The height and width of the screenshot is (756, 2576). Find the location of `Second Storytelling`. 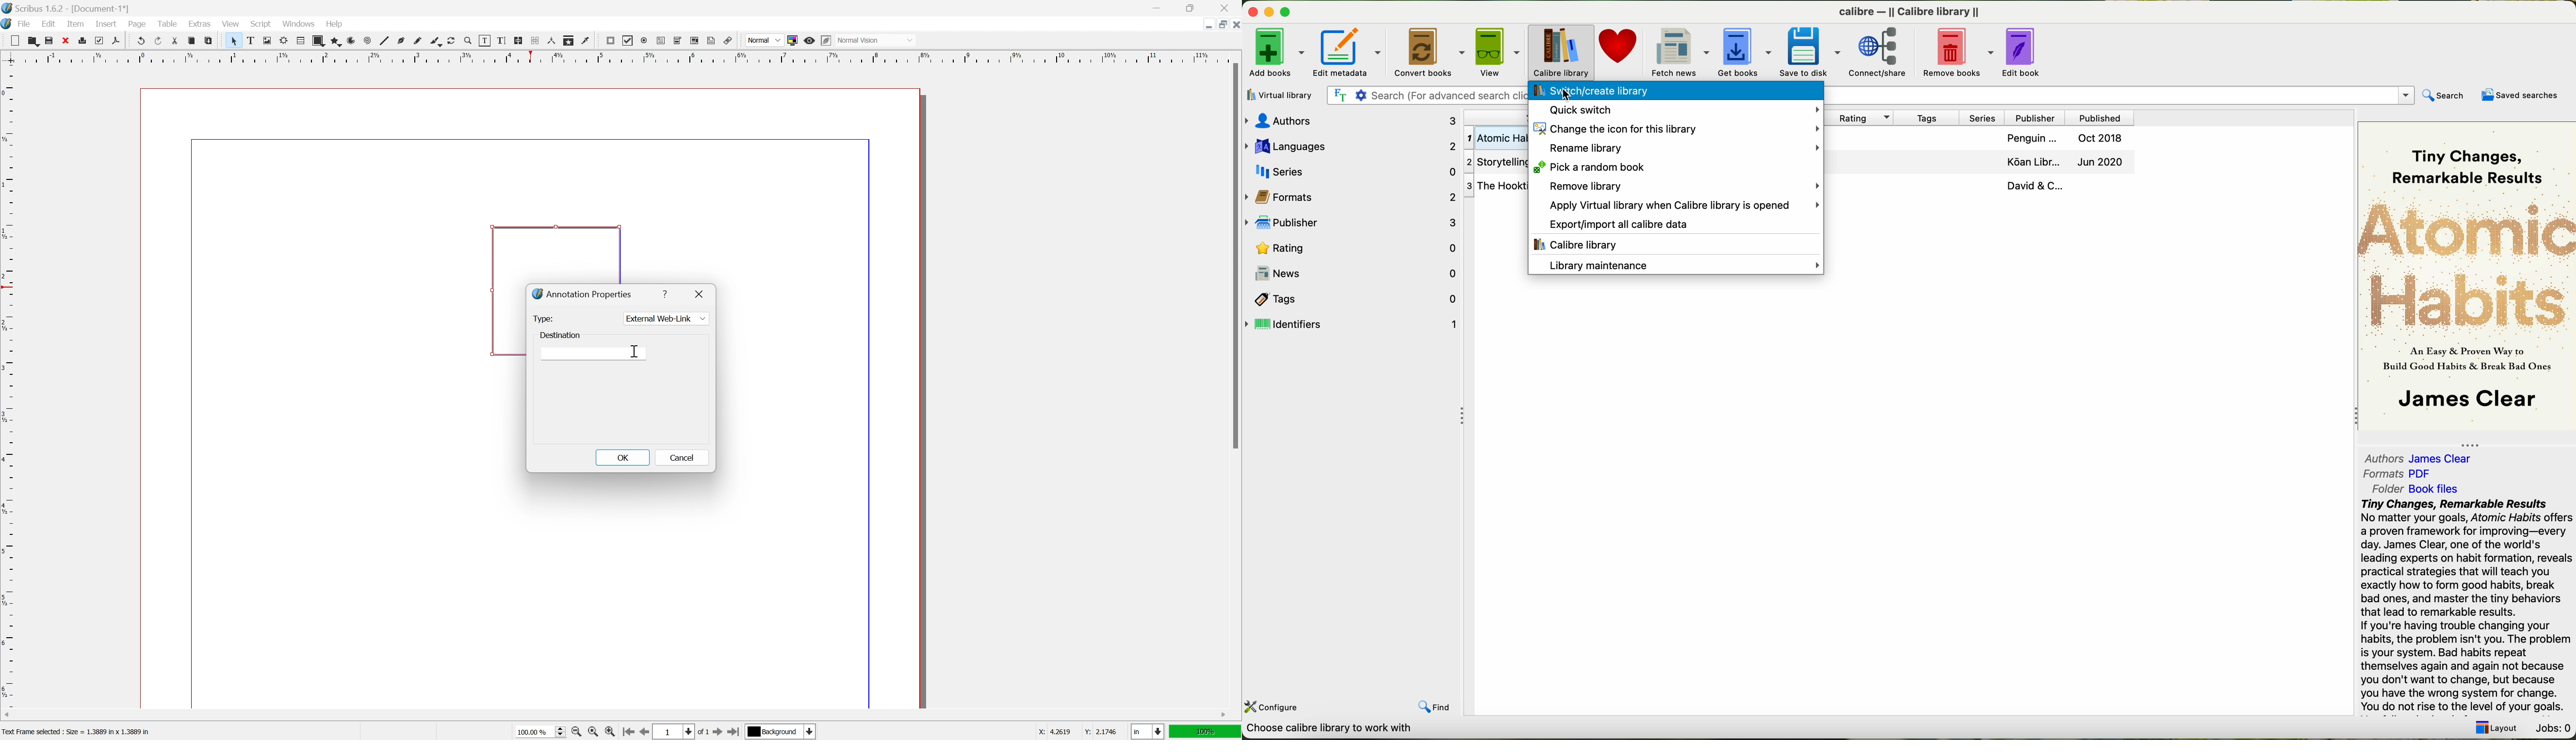

Second Storytelling is located at coordinates (1495, 163).